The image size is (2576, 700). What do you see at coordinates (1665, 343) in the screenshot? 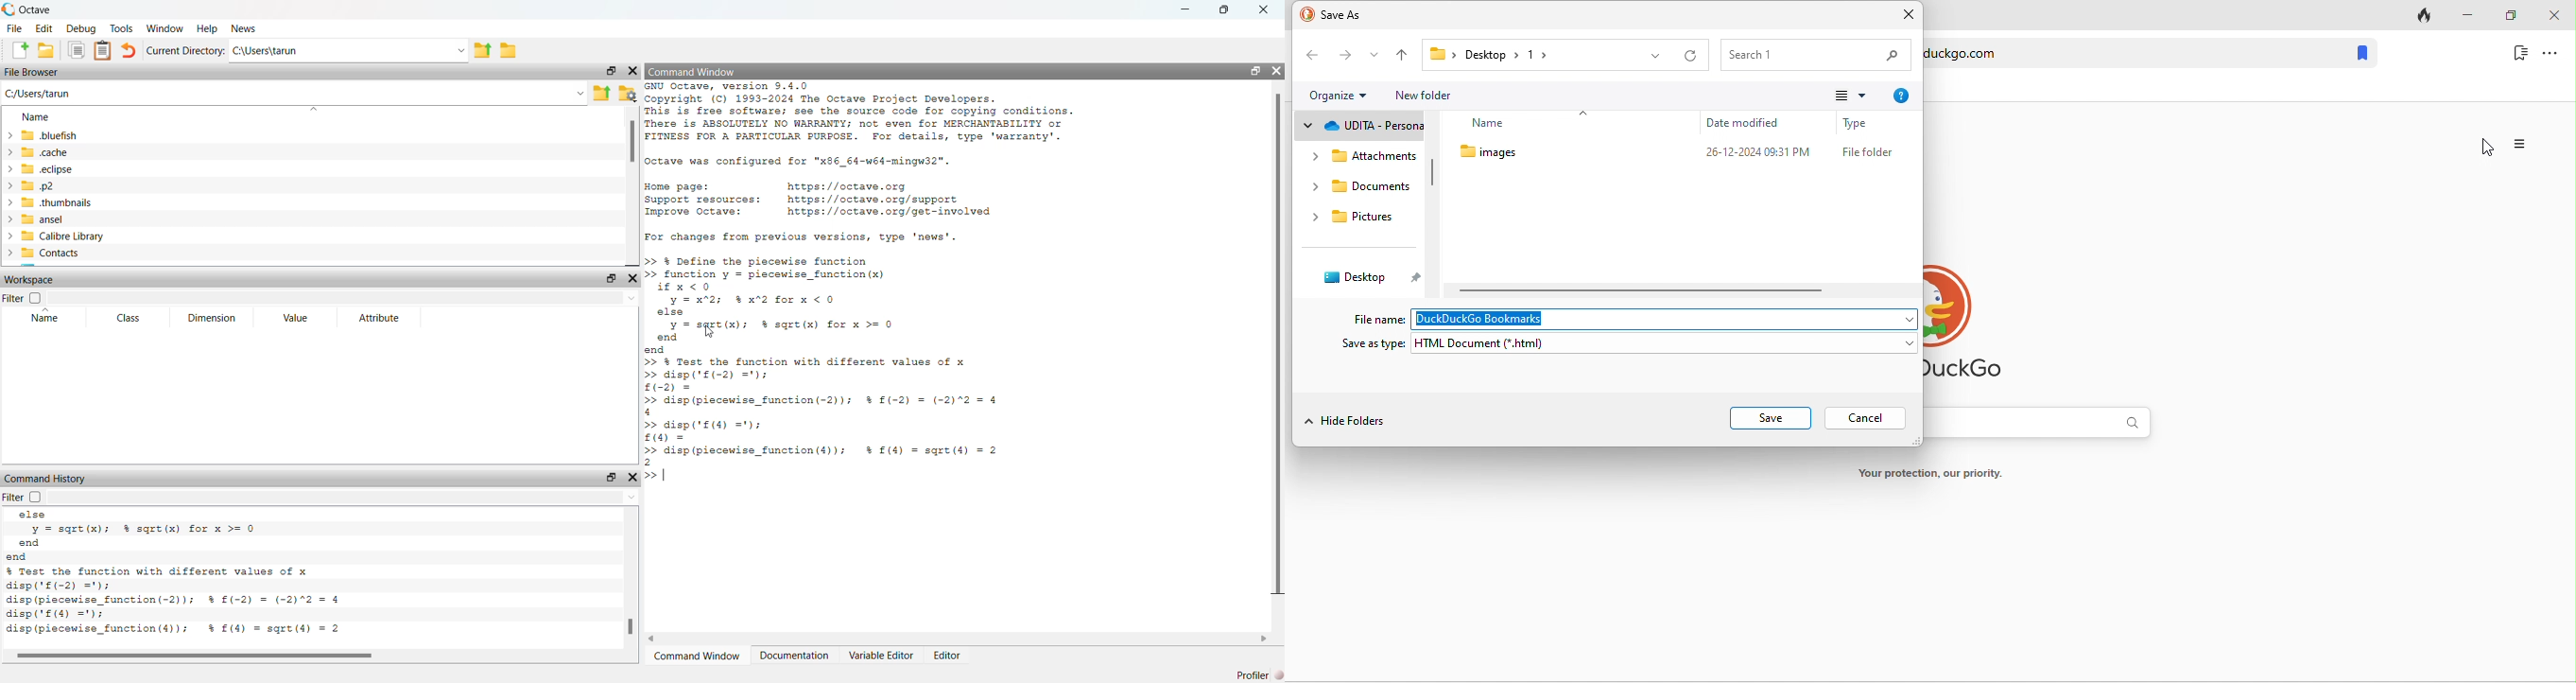
I see `HTML document` at bounding box center [1665, 343].